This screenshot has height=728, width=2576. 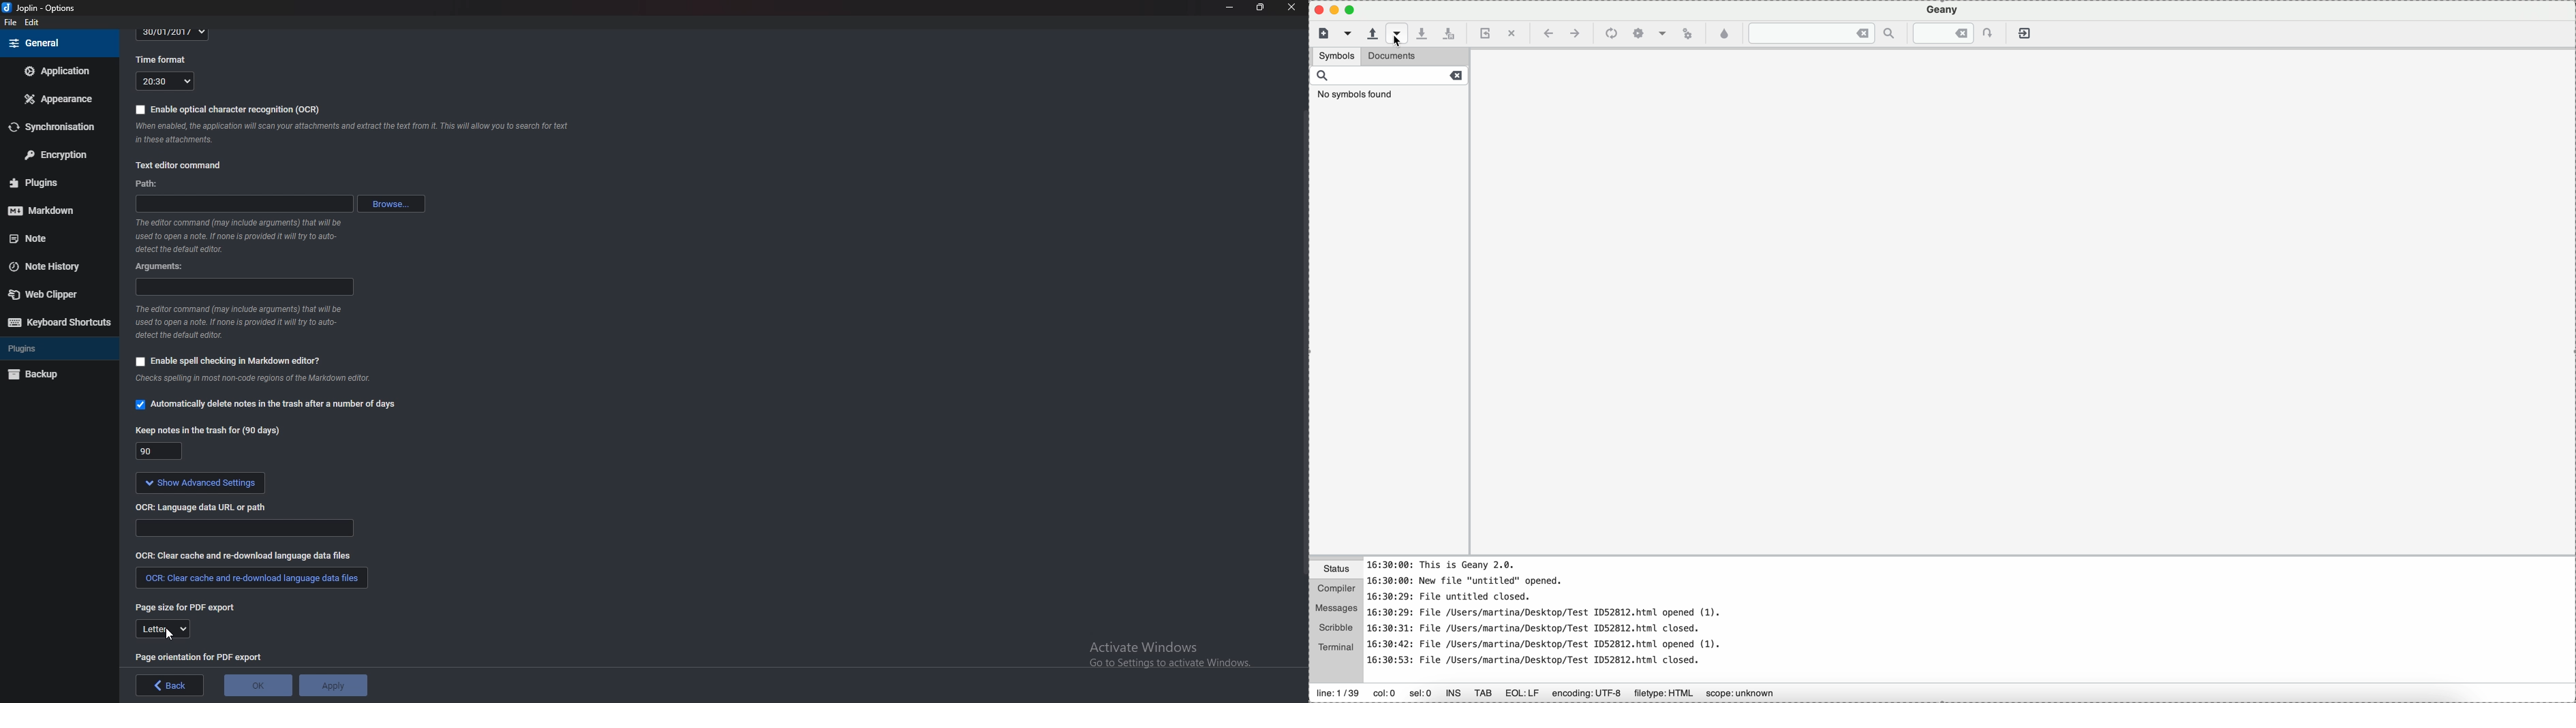 I want to click on Info, so click(x=239, y=322).